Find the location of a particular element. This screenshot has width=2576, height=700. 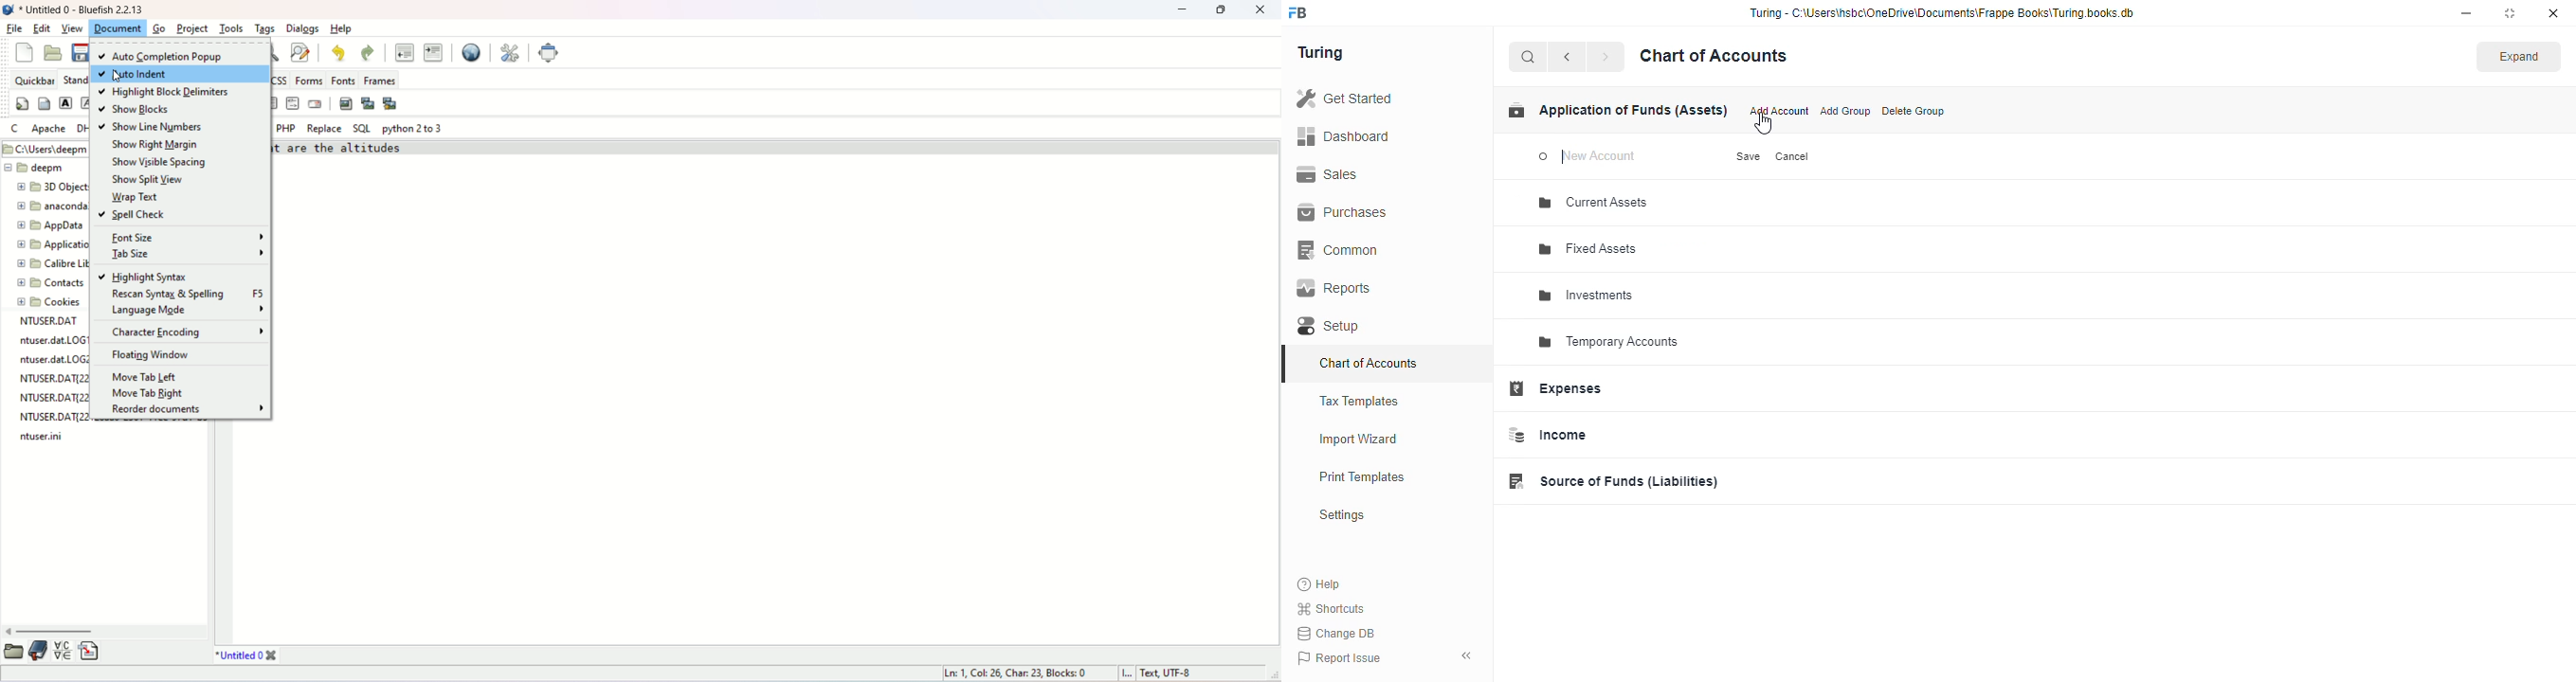

expand is located at coordinates (2519, 56).